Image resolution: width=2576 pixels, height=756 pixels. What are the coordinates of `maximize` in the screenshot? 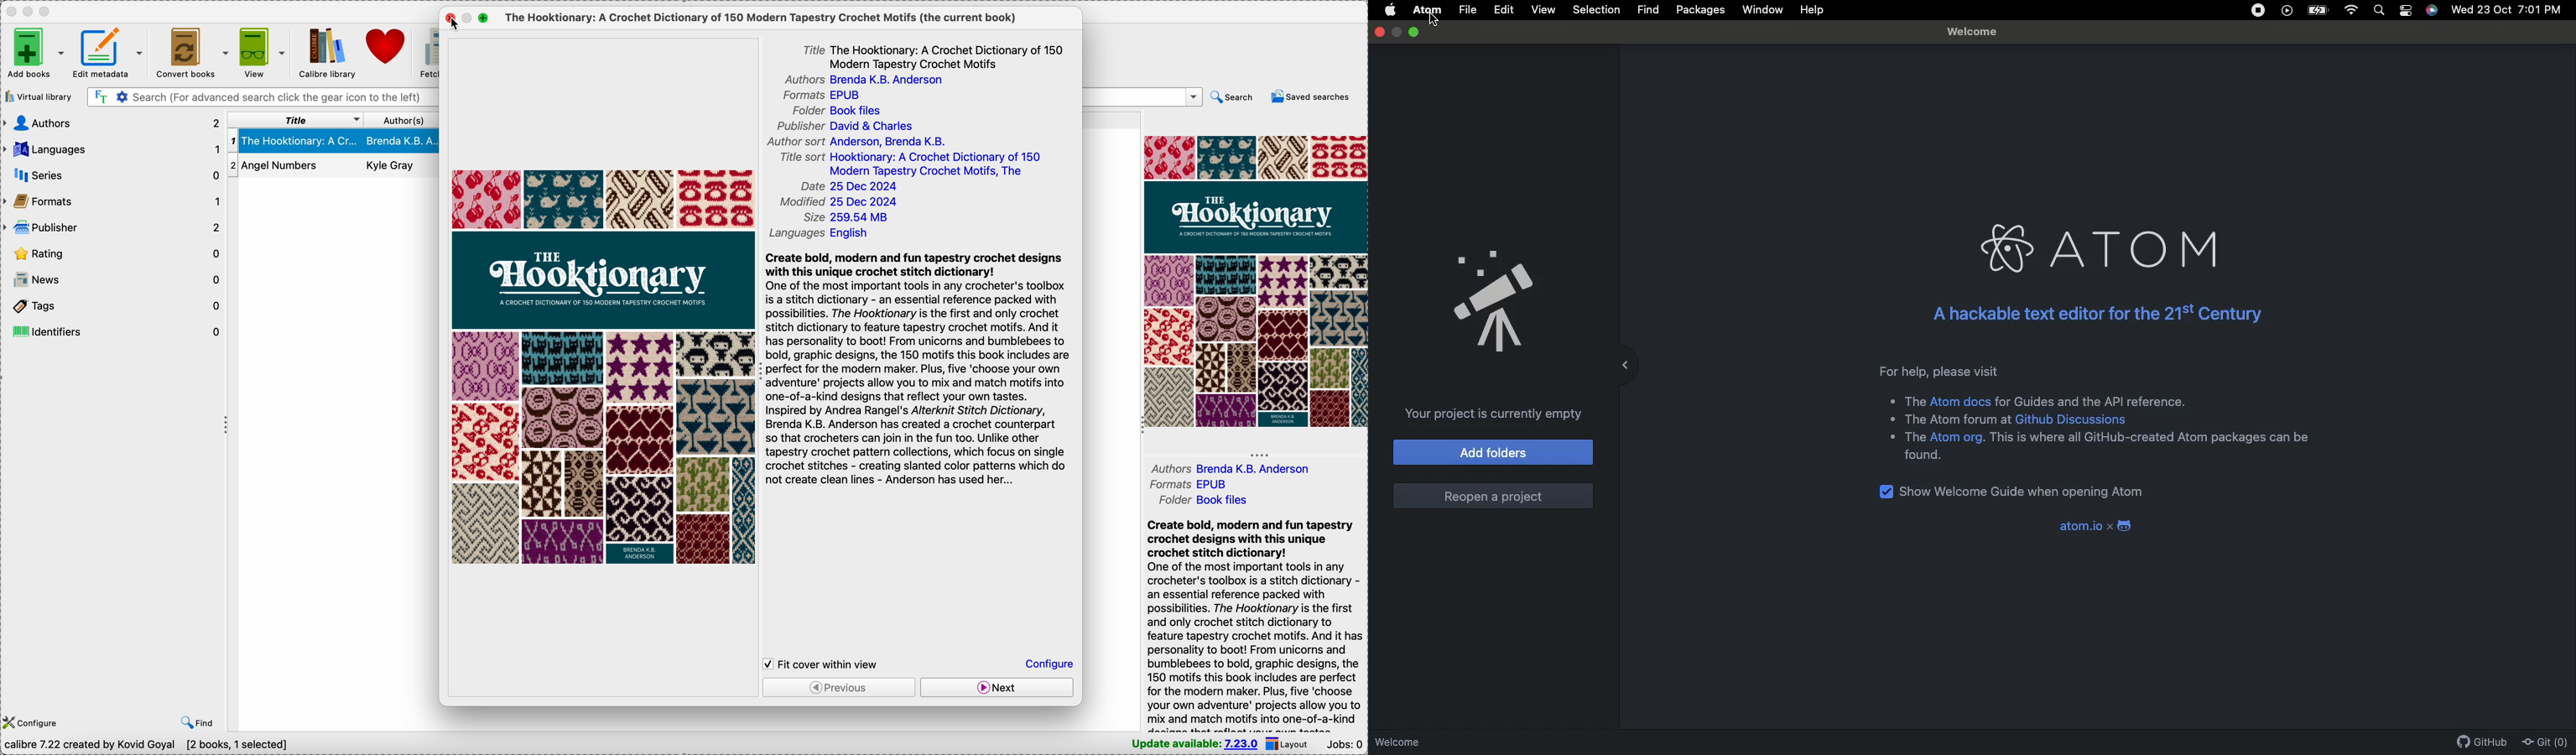 It's located at (47, 12).